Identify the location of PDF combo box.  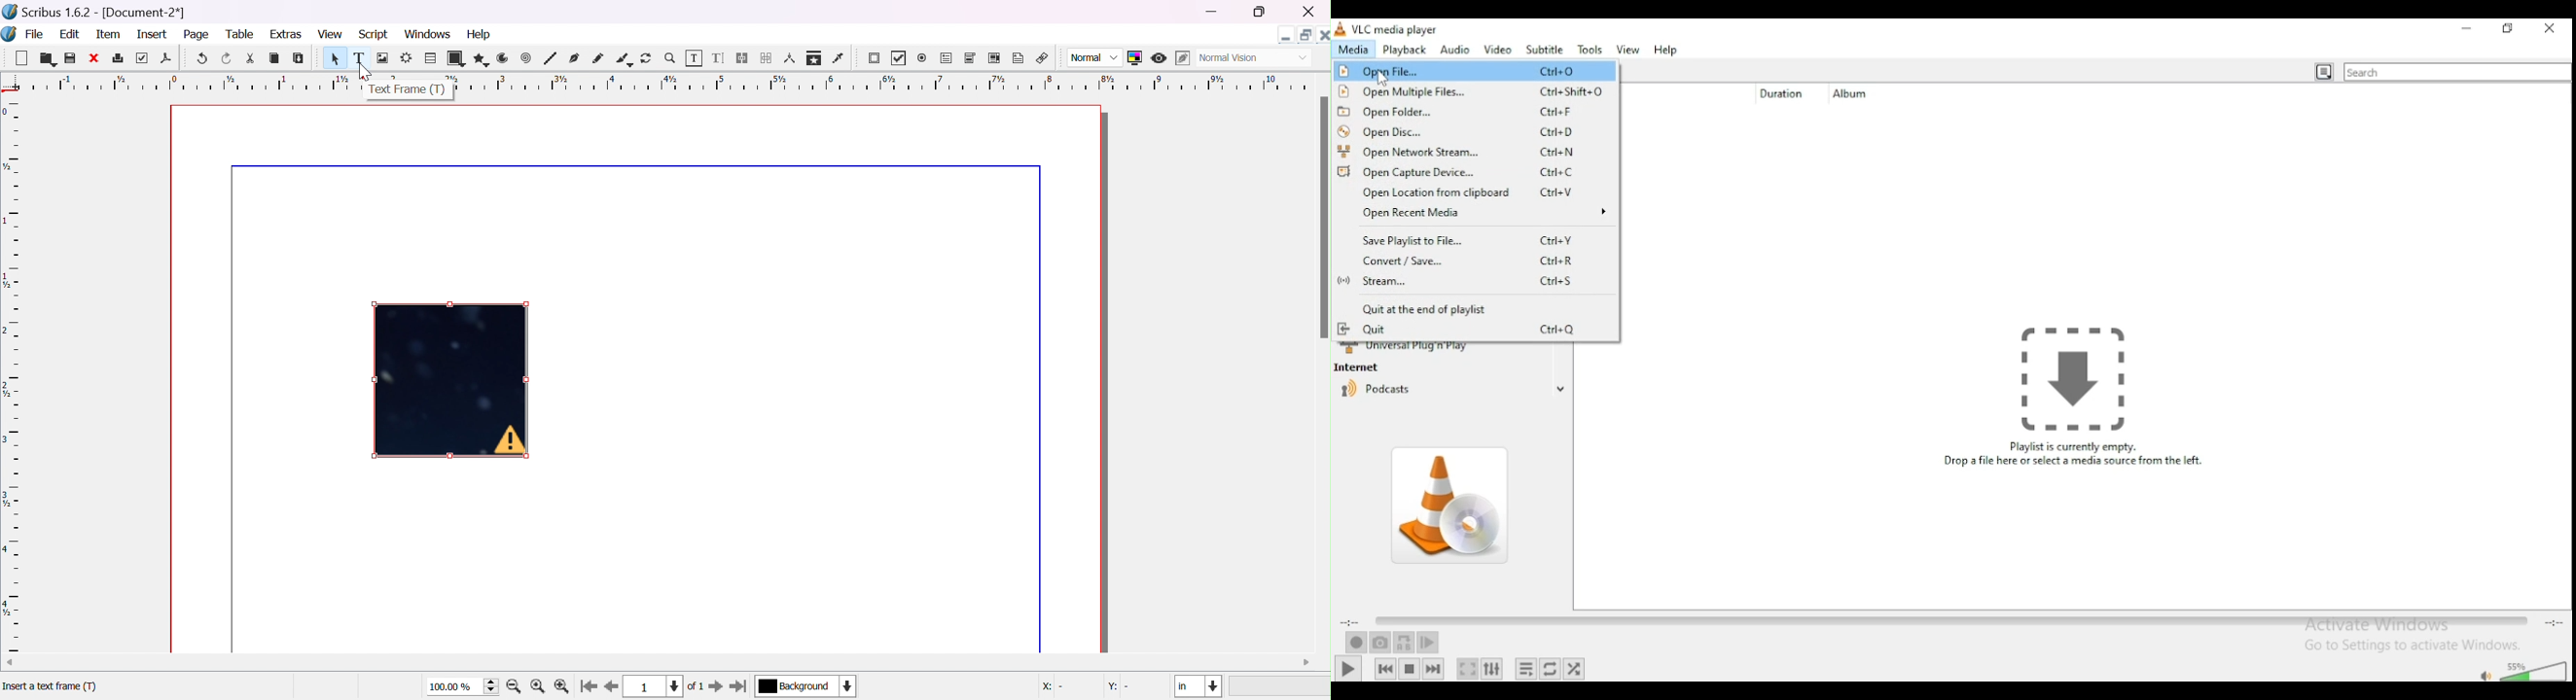
(971, 58).